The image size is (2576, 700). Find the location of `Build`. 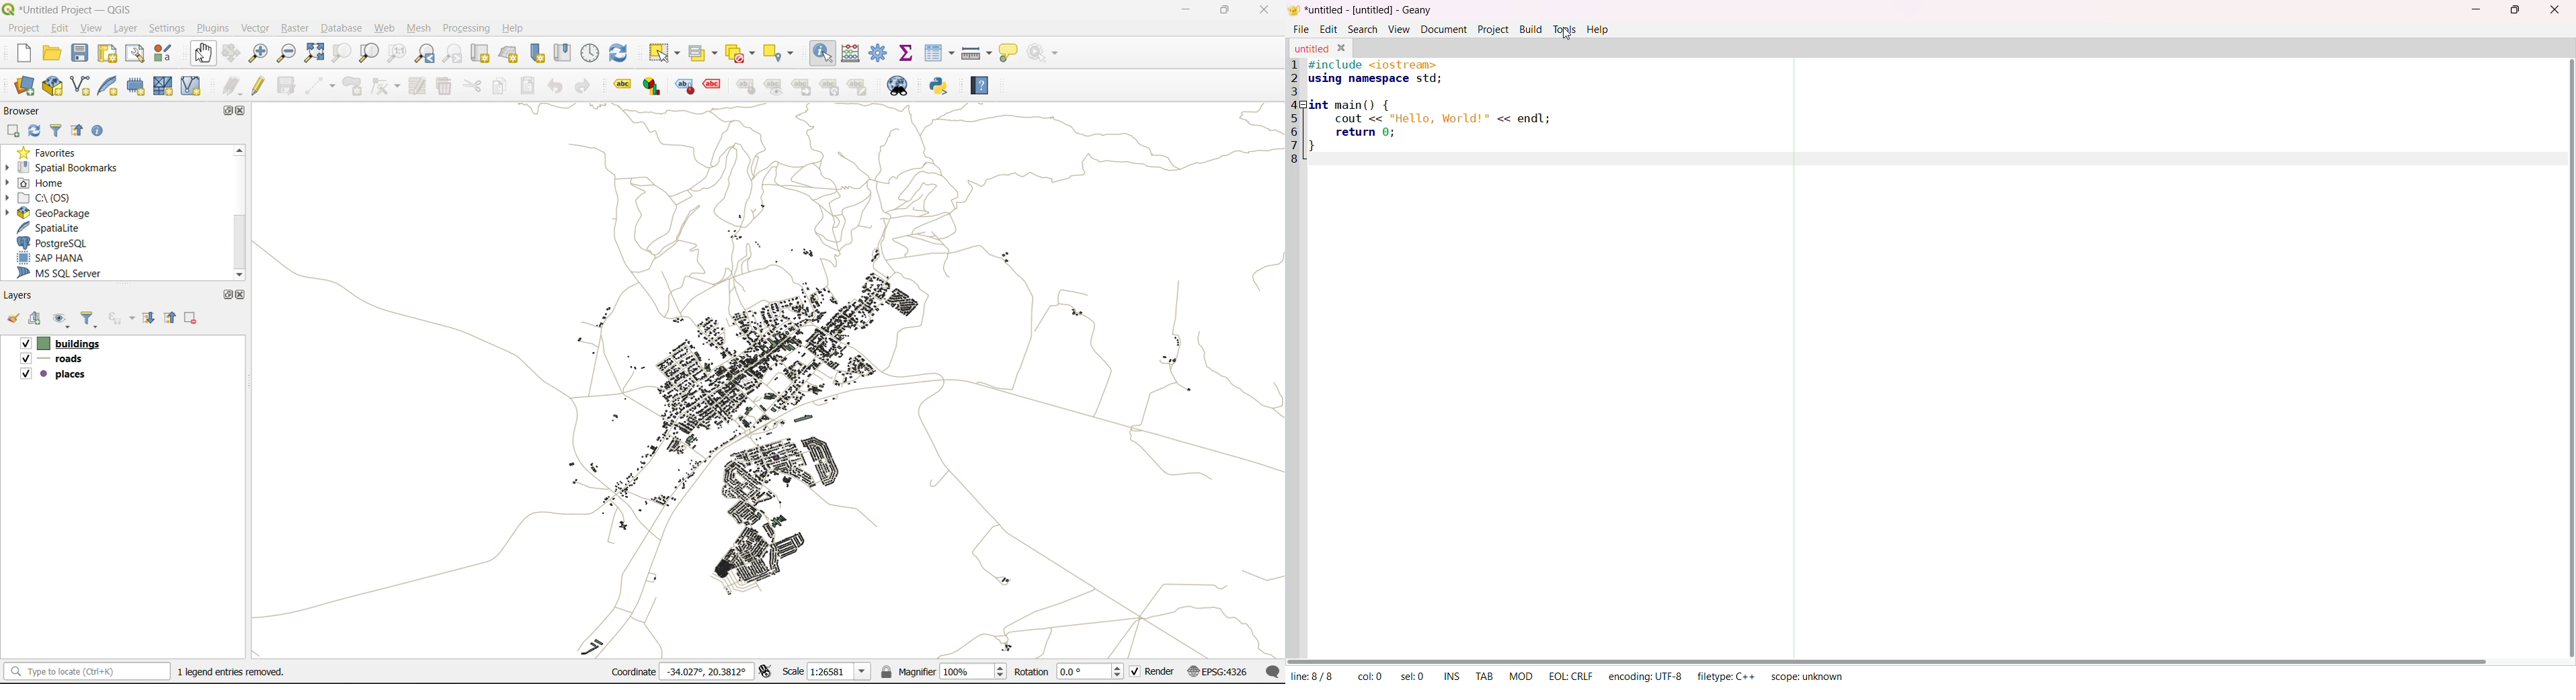

Build is located at coordinates (1530, 29).